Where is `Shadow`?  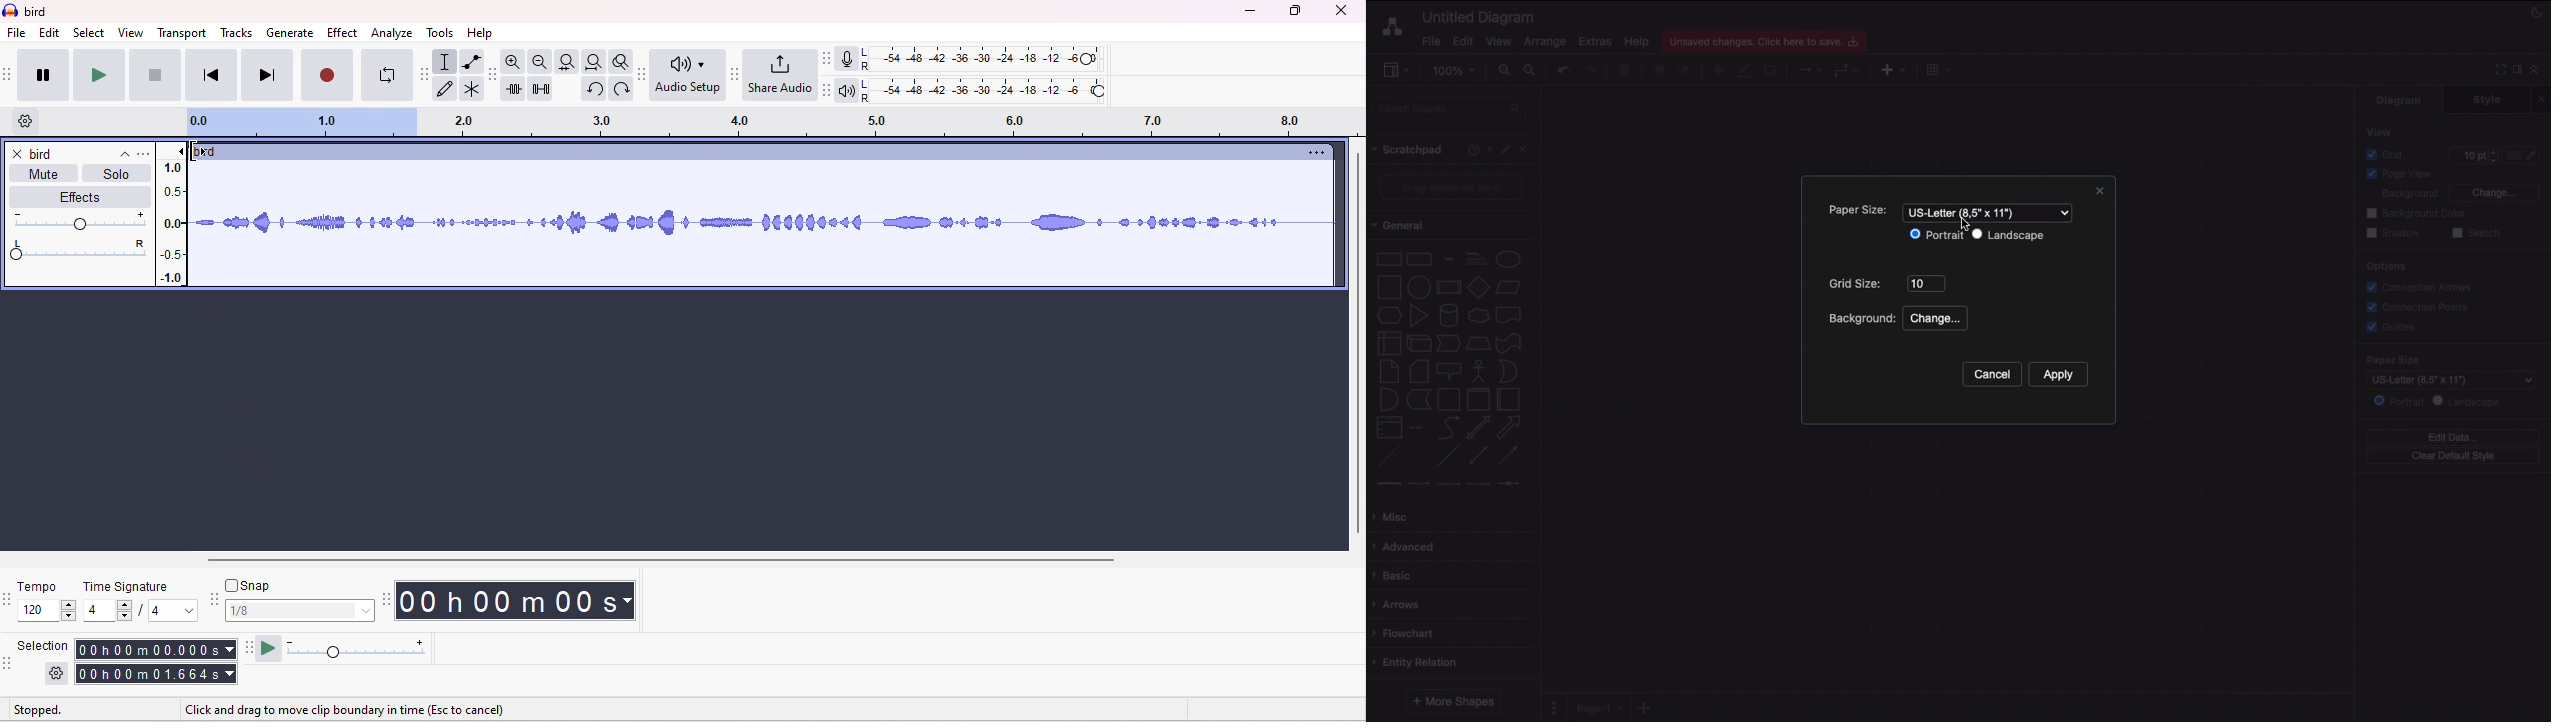
Shadow is located at coordinates (2393, 232).